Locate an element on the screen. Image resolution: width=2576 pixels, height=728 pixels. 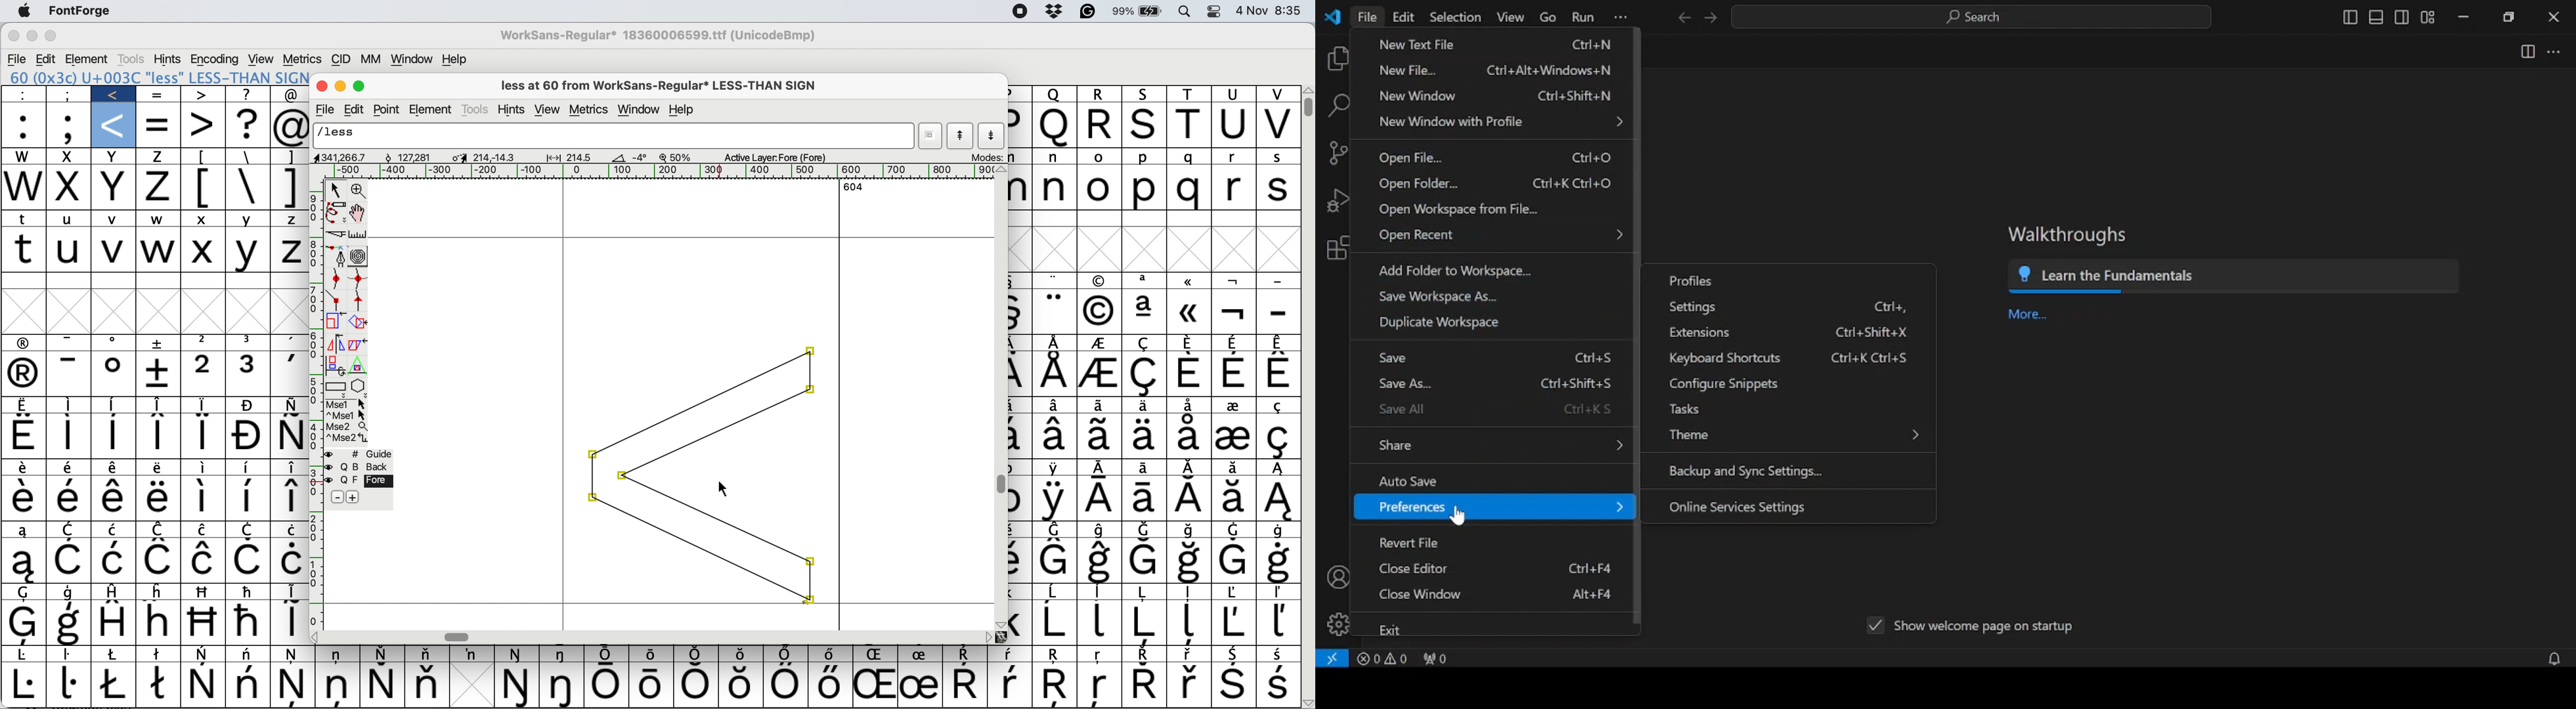
: is located at coordinates (24, 124).